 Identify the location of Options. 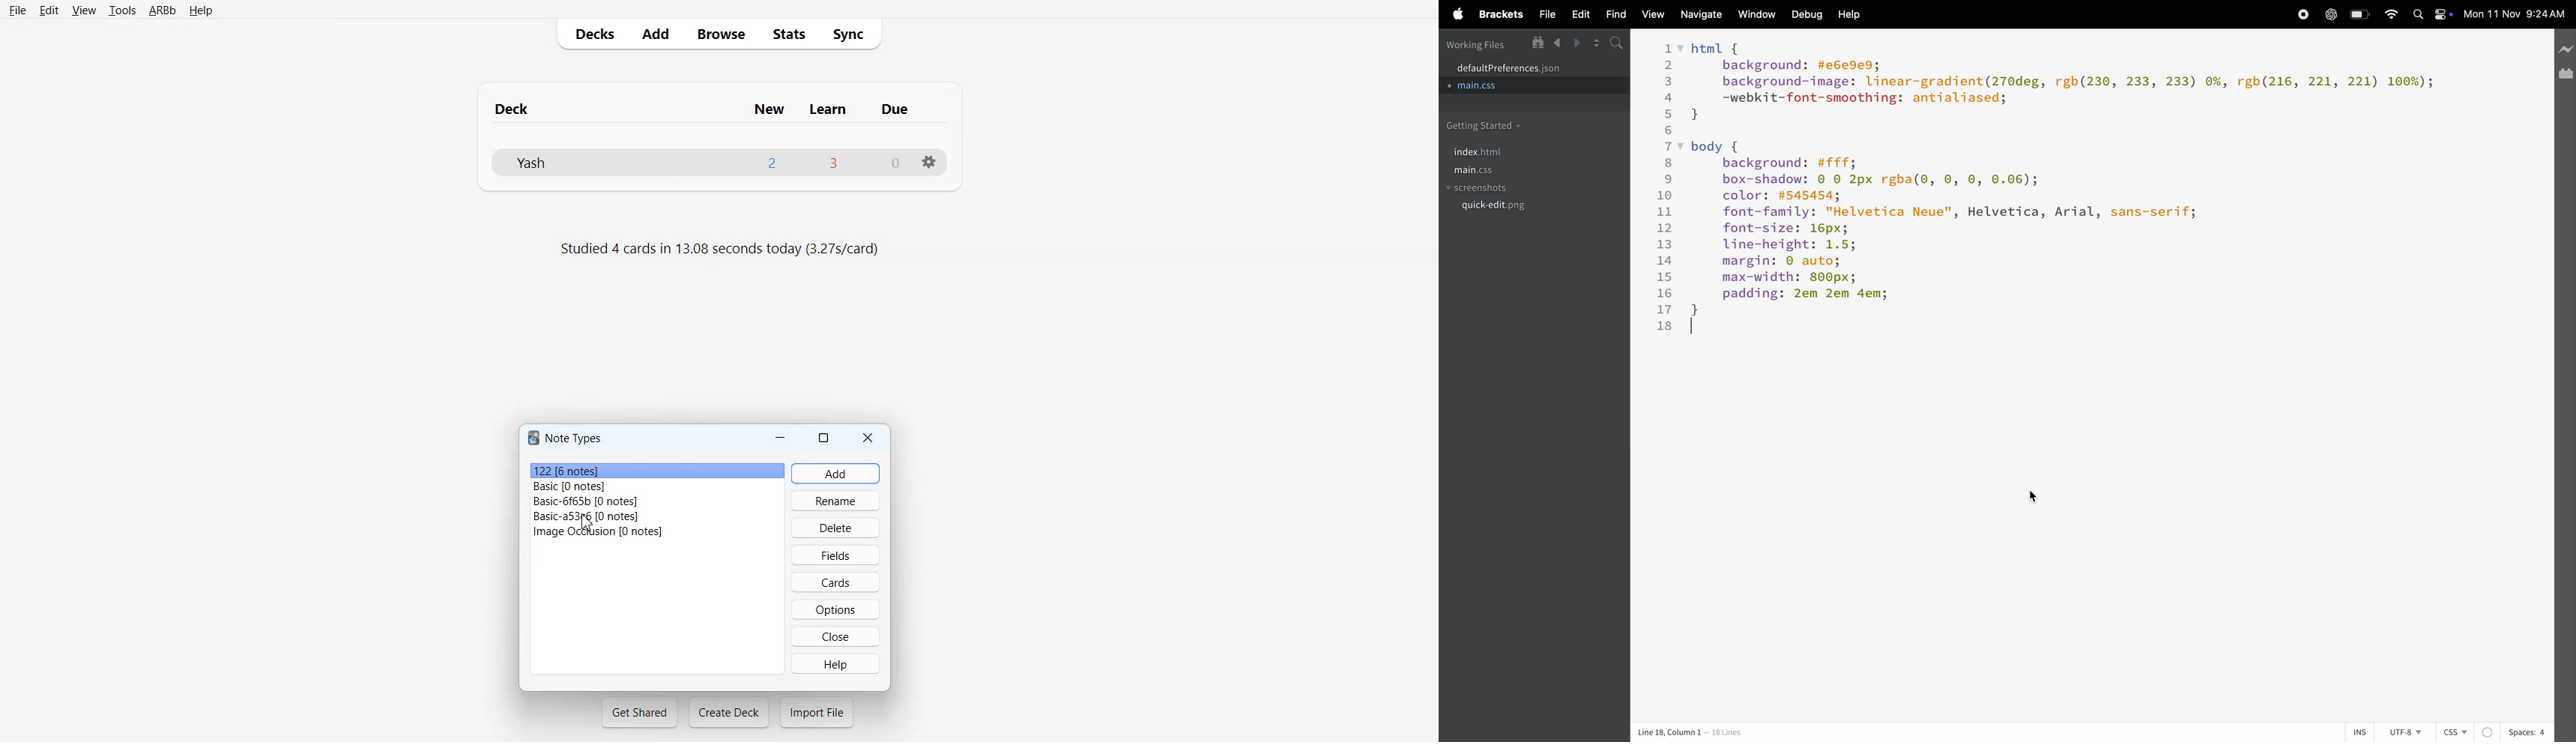
(835, 609).